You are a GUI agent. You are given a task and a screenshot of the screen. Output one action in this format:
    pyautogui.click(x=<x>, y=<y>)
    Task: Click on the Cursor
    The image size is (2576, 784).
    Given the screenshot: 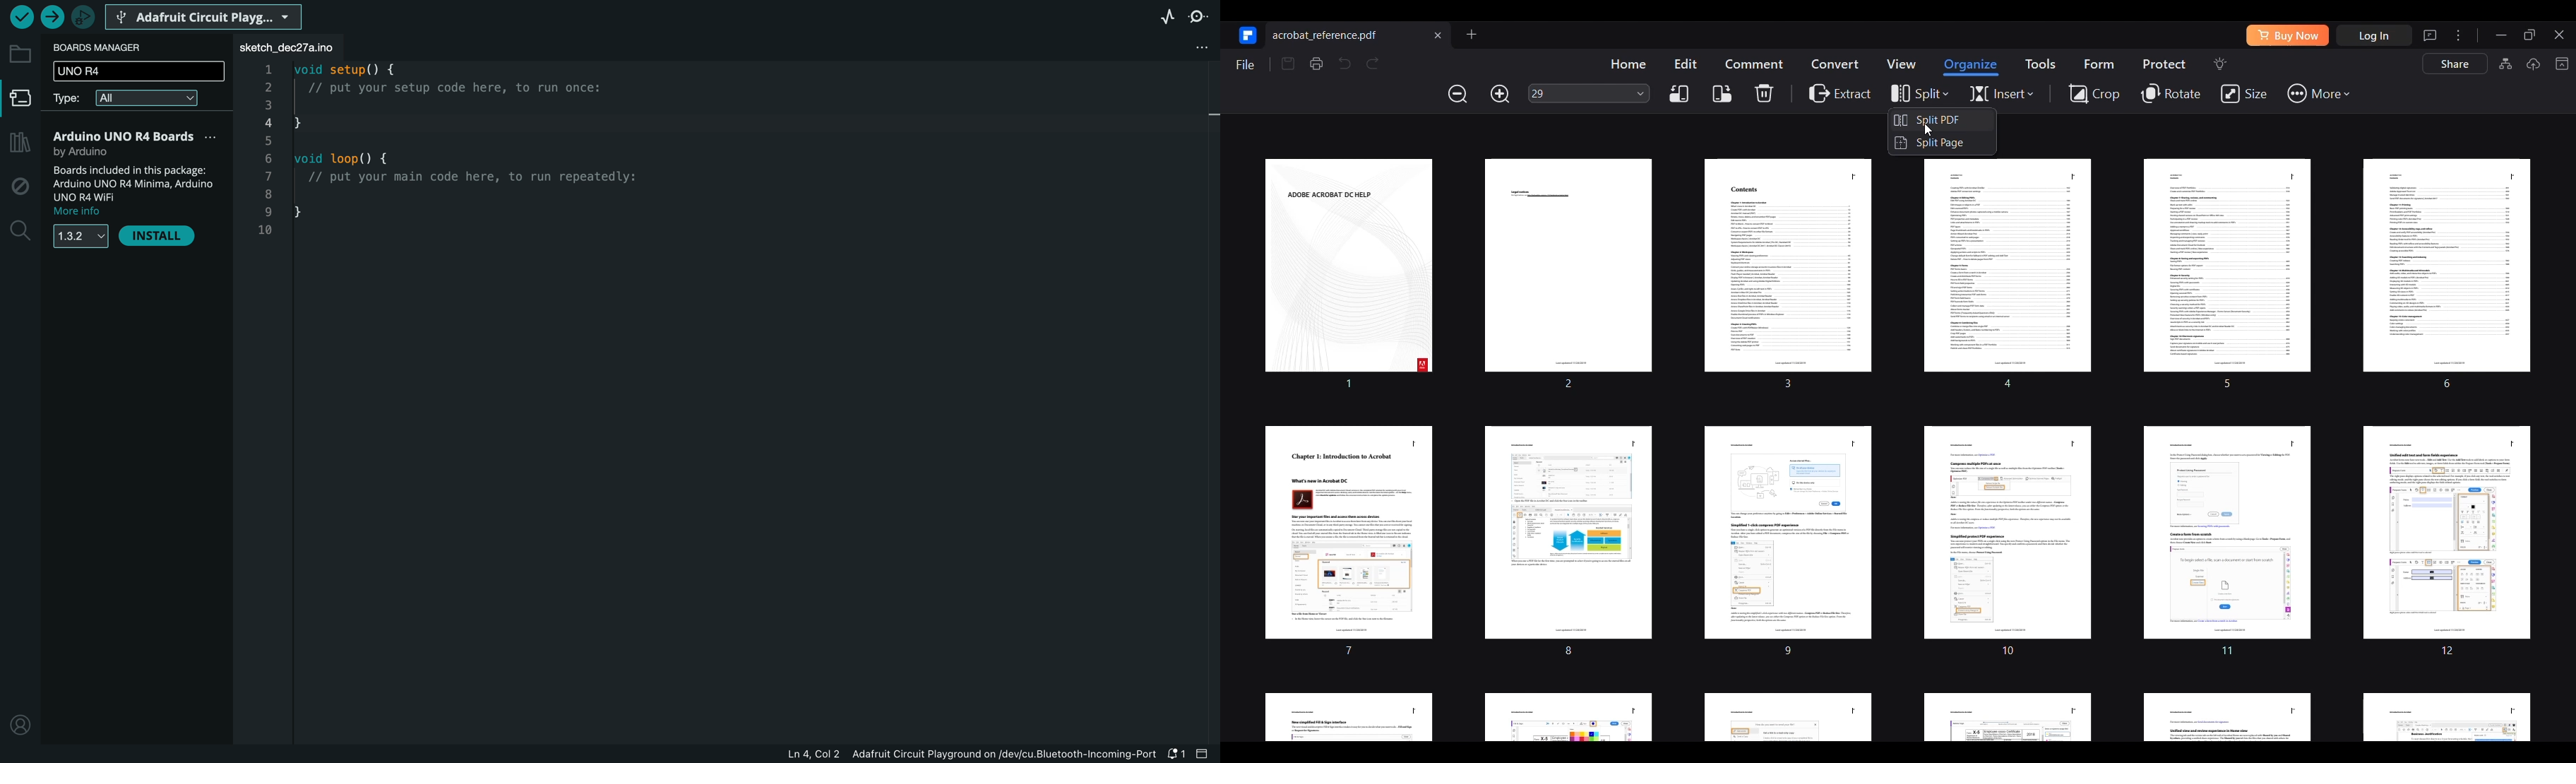 What is the action you would take?
    pyautogui.click(x=1927, y=129)
    